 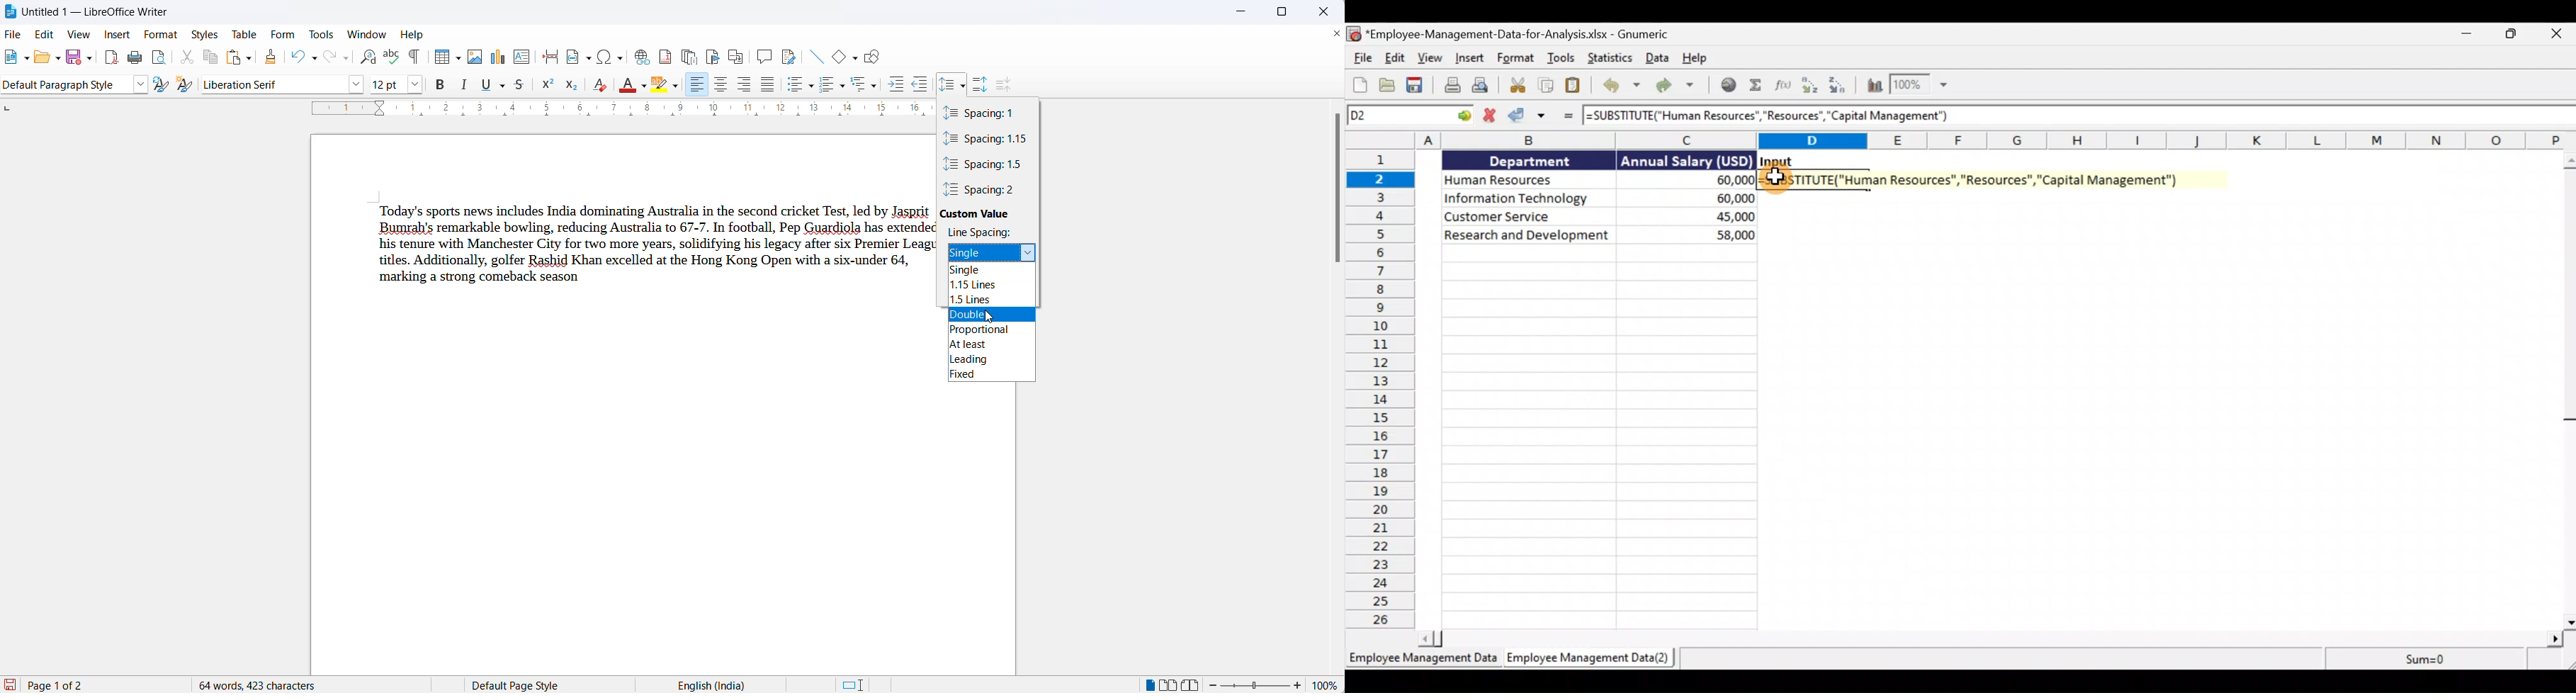 I want to click on current page, so click(x=69, y=685).